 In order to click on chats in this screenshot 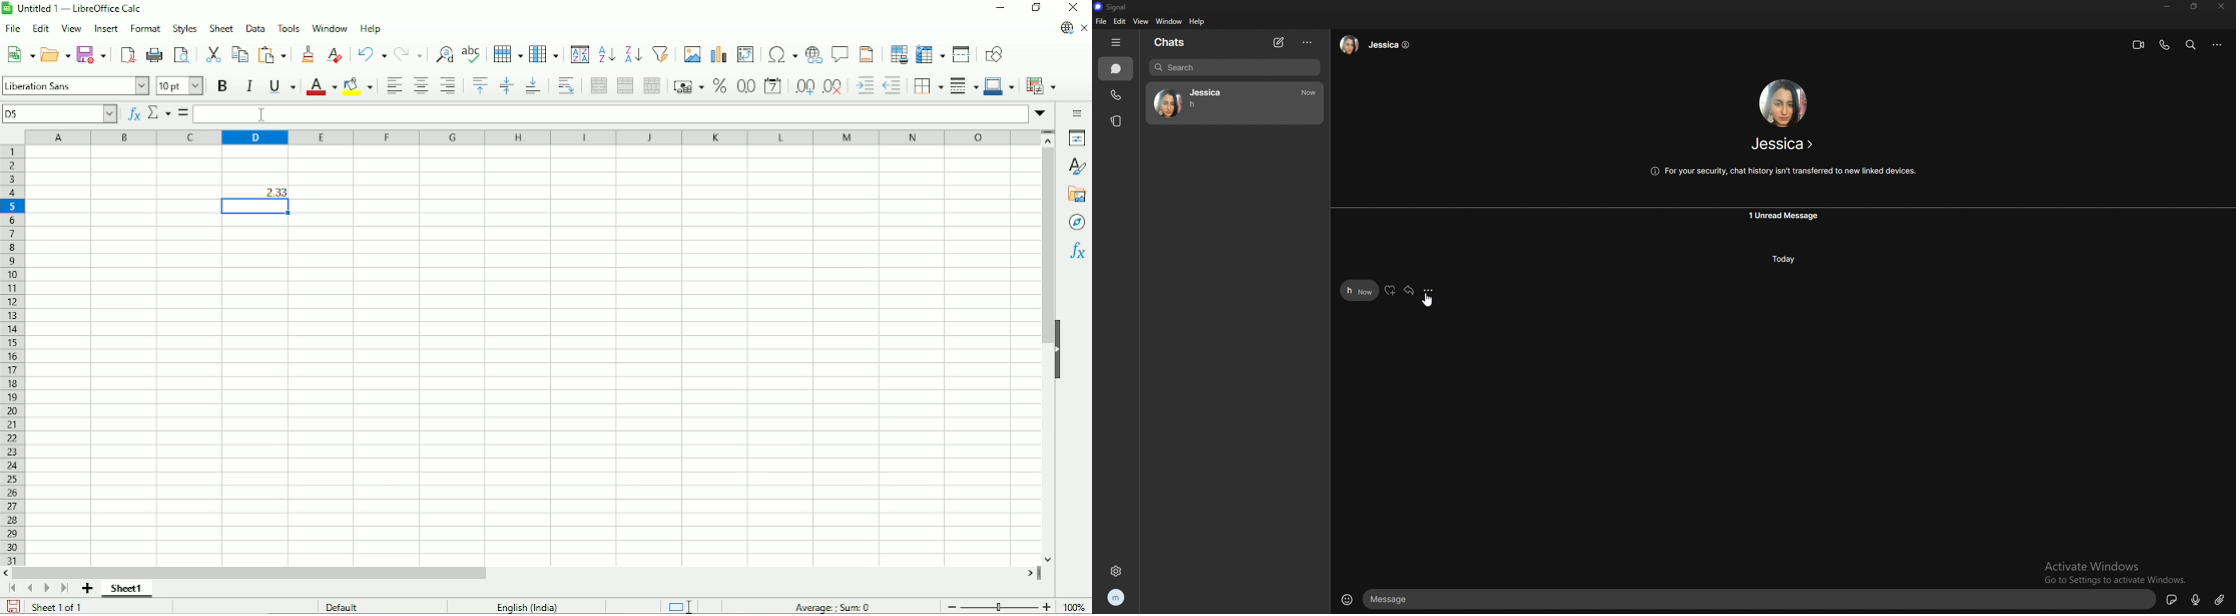, I will do `click(1116, 69)`.